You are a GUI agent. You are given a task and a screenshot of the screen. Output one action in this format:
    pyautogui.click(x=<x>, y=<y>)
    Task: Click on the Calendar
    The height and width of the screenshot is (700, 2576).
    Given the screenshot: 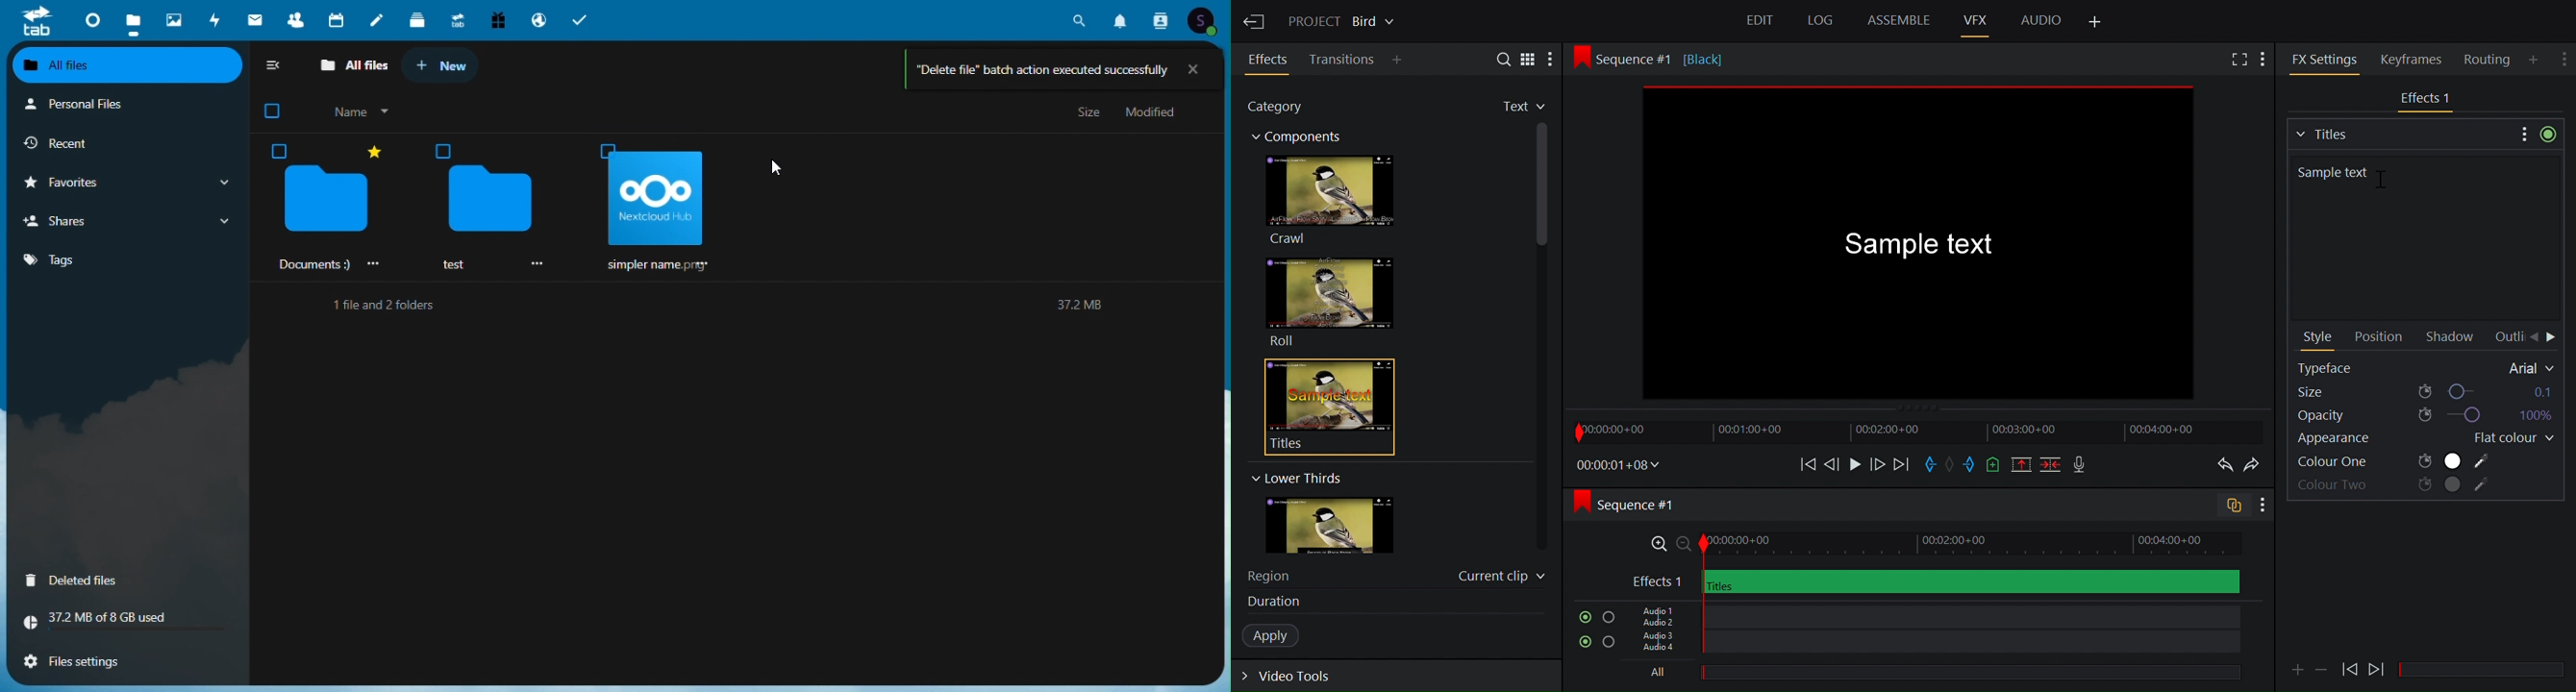 What is the action you would take?
    pyautogui.click(x=338, y=19)
    